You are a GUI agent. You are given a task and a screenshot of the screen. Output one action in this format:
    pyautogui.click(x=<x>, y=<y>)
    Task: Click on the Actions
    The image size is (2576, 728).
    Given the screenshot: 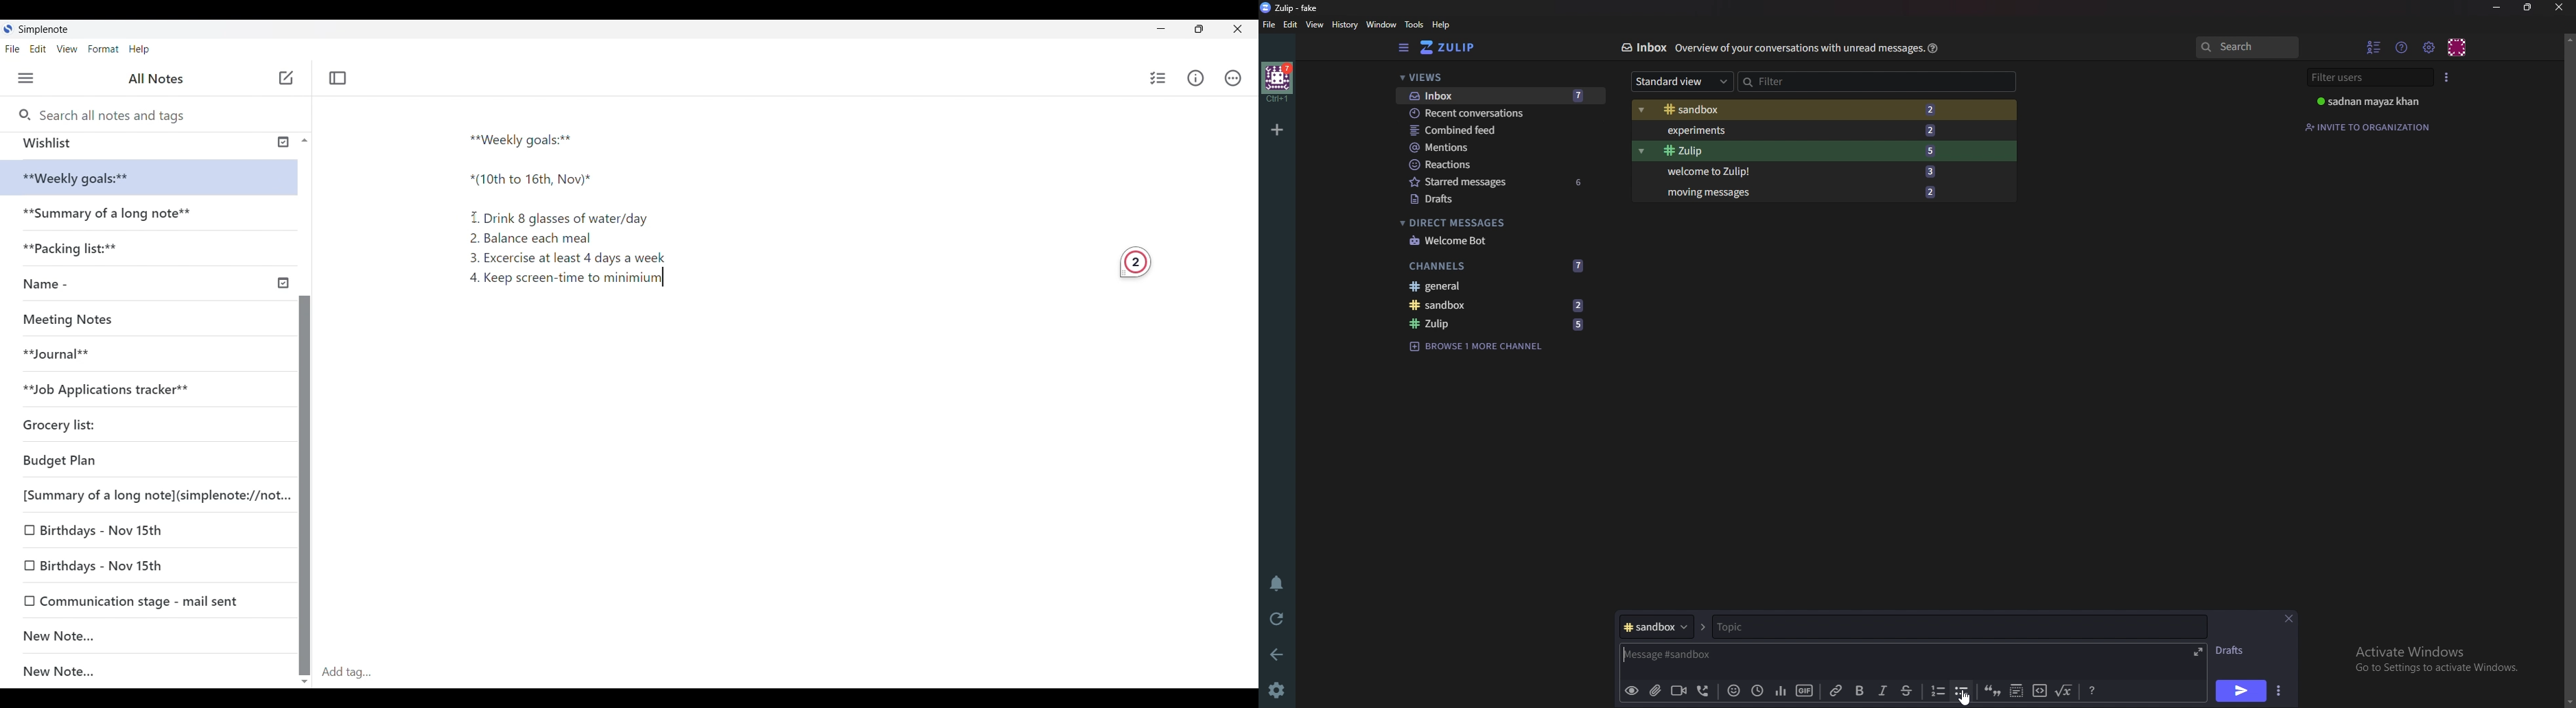 What is the action you would take?
    pyautogui.click(x=1239, y=78)
    